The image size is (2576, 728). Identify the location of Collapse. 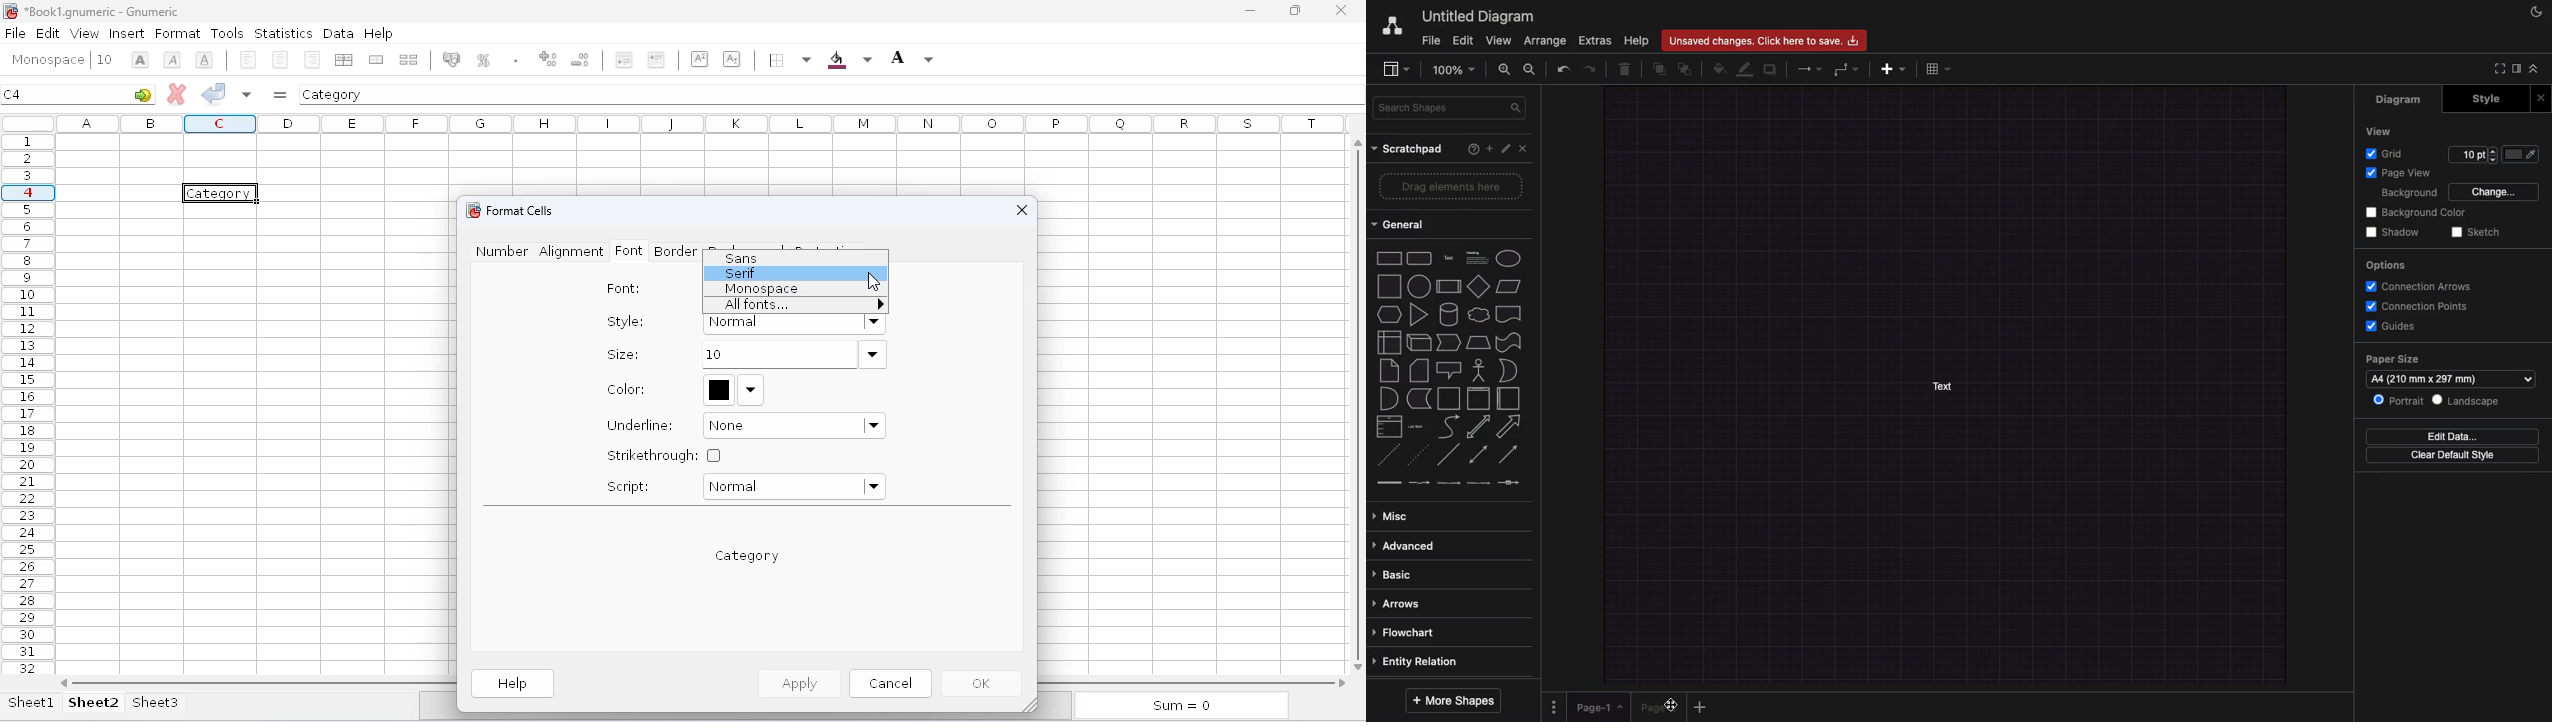
(2538, 70).